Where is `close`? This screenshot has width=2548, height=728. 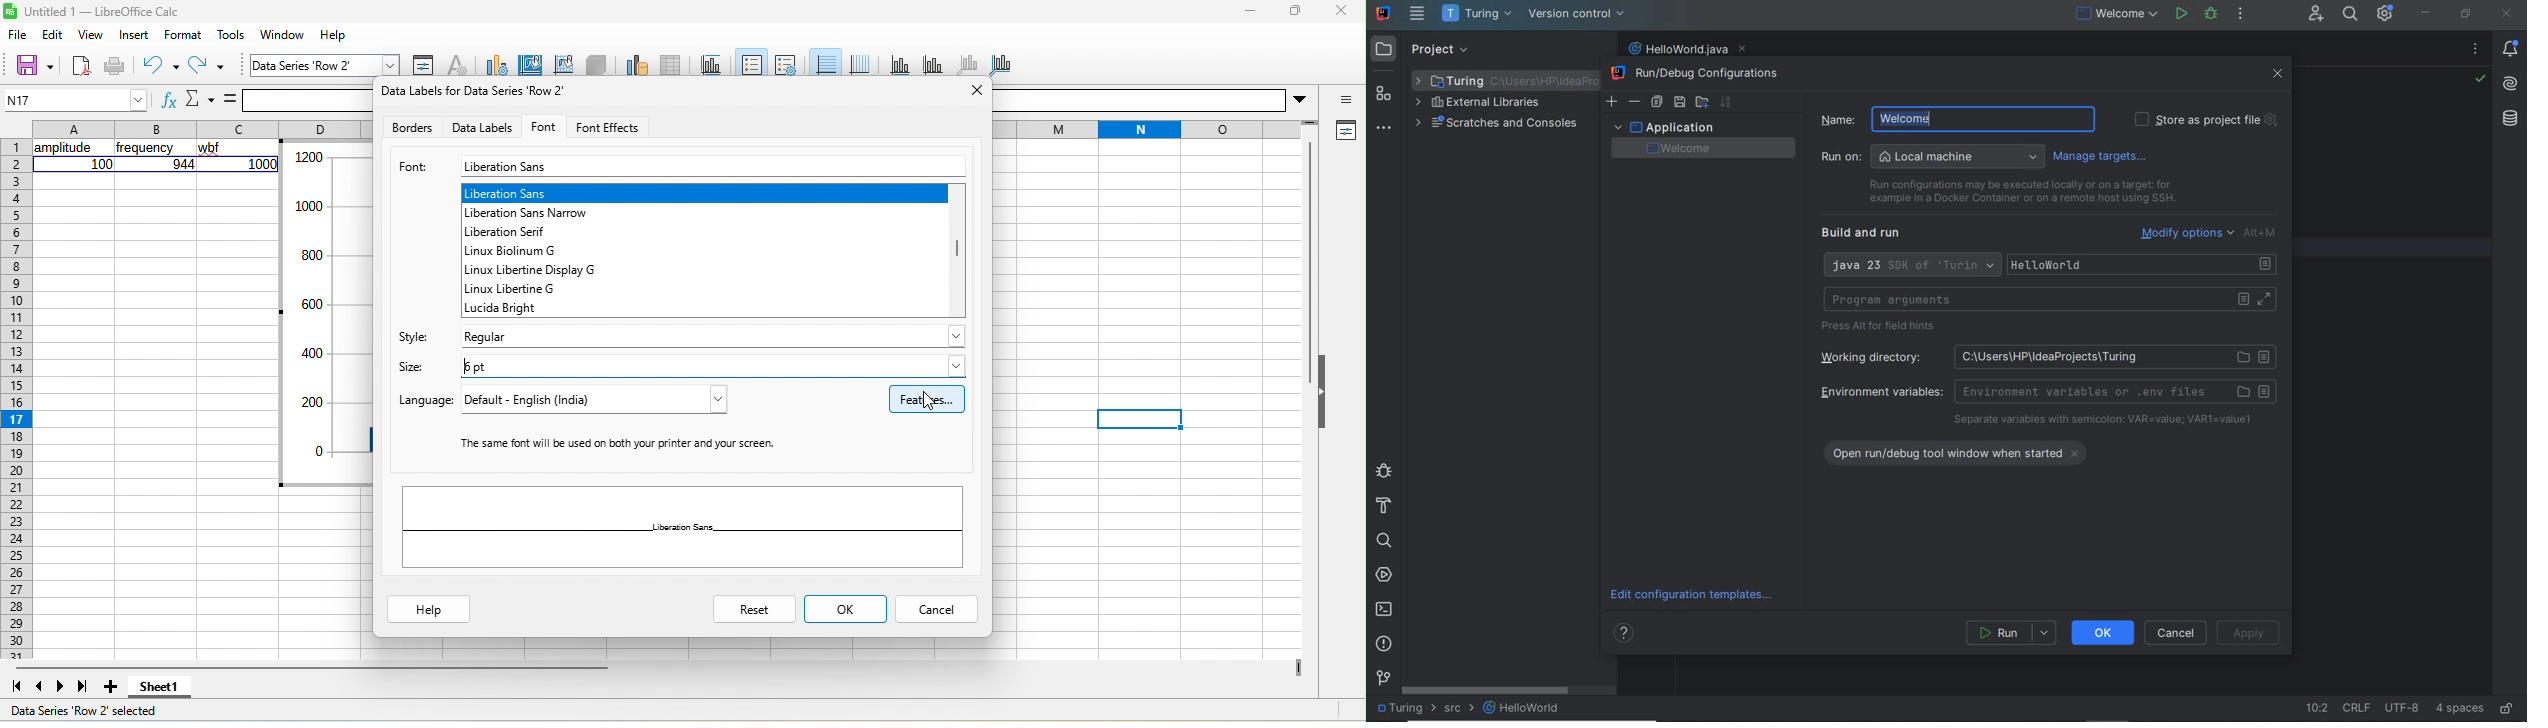
close is located at coordinates (976, 96).